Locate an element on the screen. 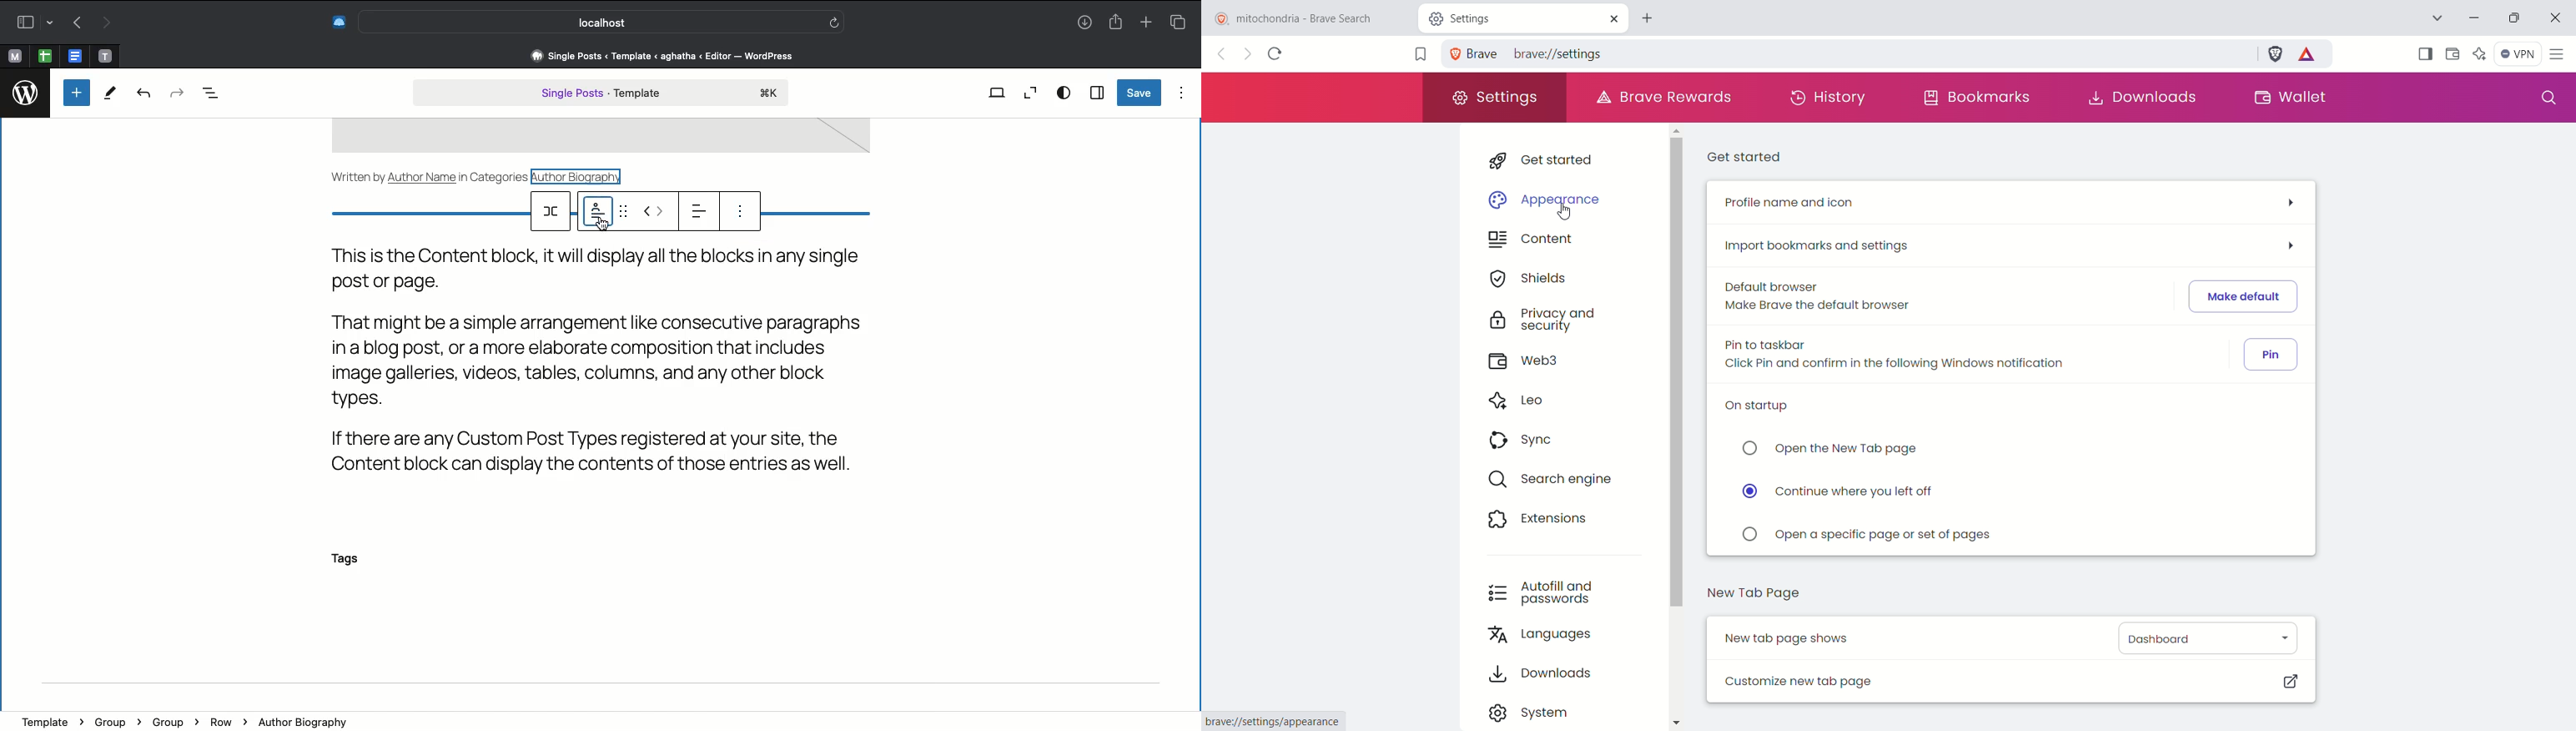  Details is located at coordinates (596, 213).